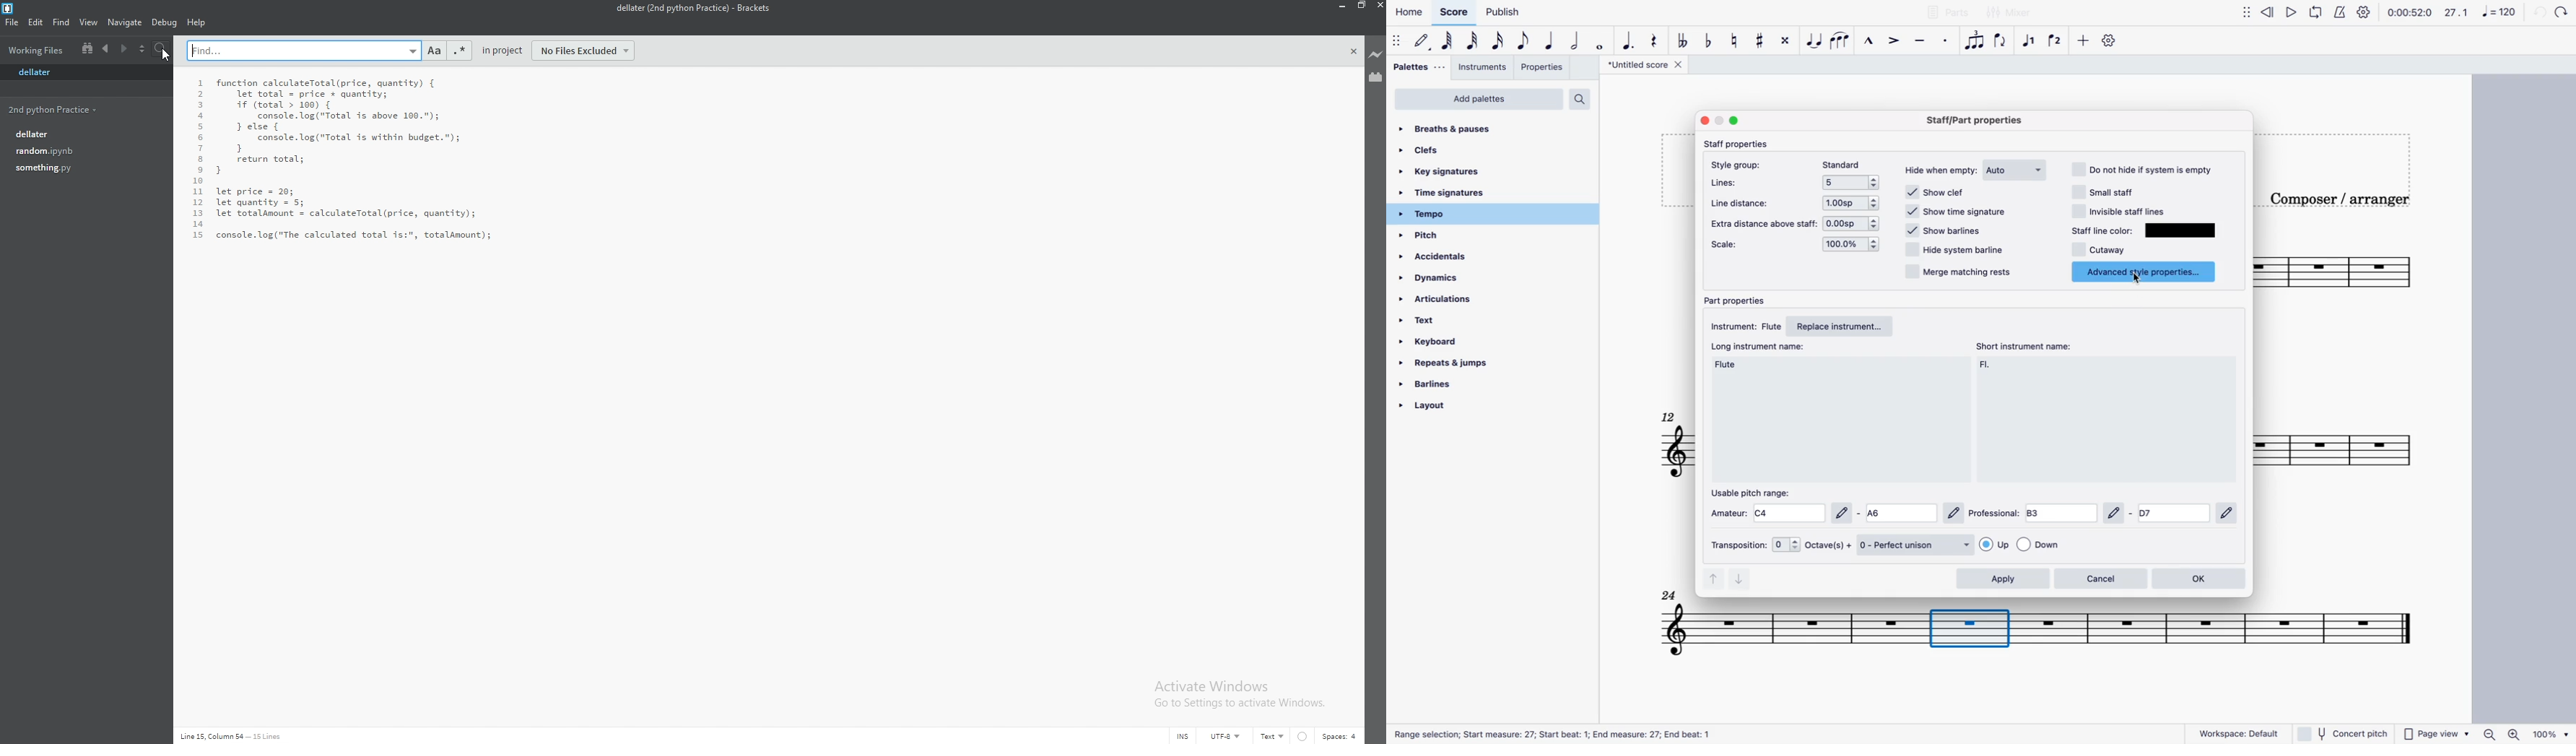 Image resolution: width=2576 pixels, height=756 pixels. What do you see at coordinates (201, 128) in the screenshot?
I see `5` at bounding box center [201, 128].